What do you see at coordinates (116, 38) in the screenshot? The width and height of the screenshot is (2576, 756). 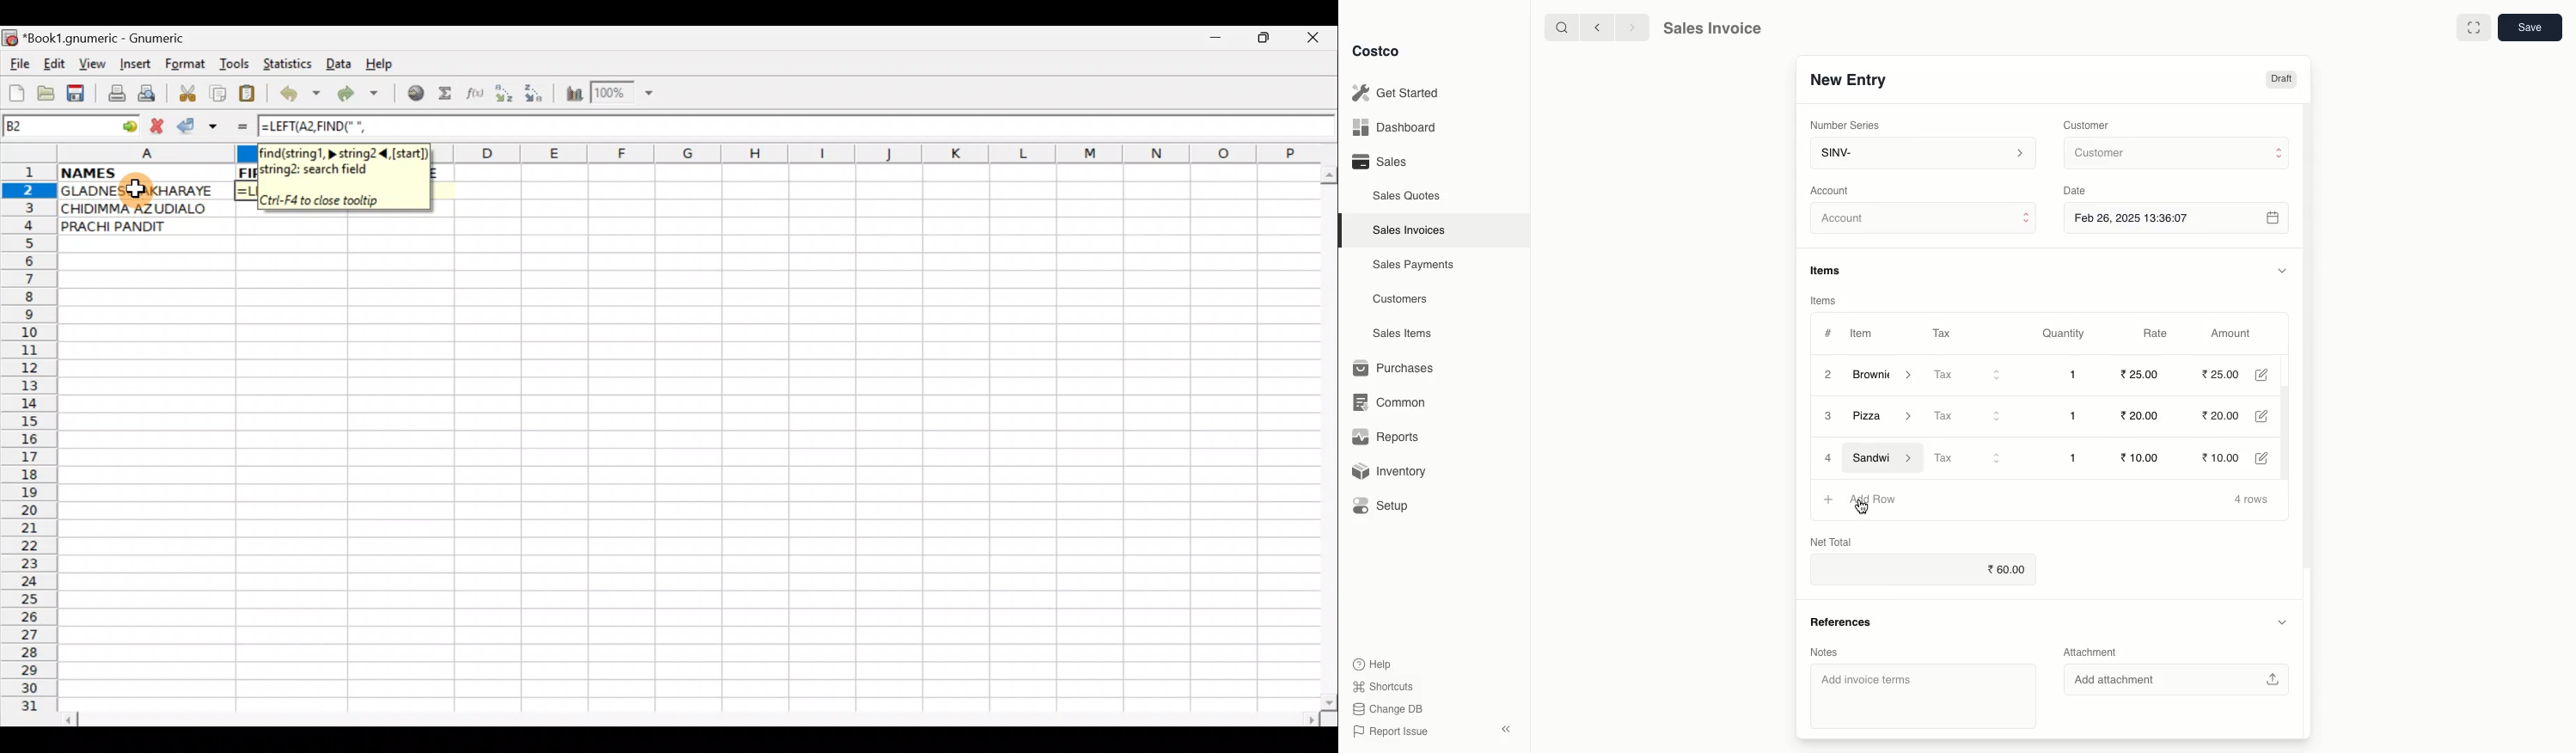 I see `*Book1.gnumeric - Gnumeric` at bounding box center [116, 38].